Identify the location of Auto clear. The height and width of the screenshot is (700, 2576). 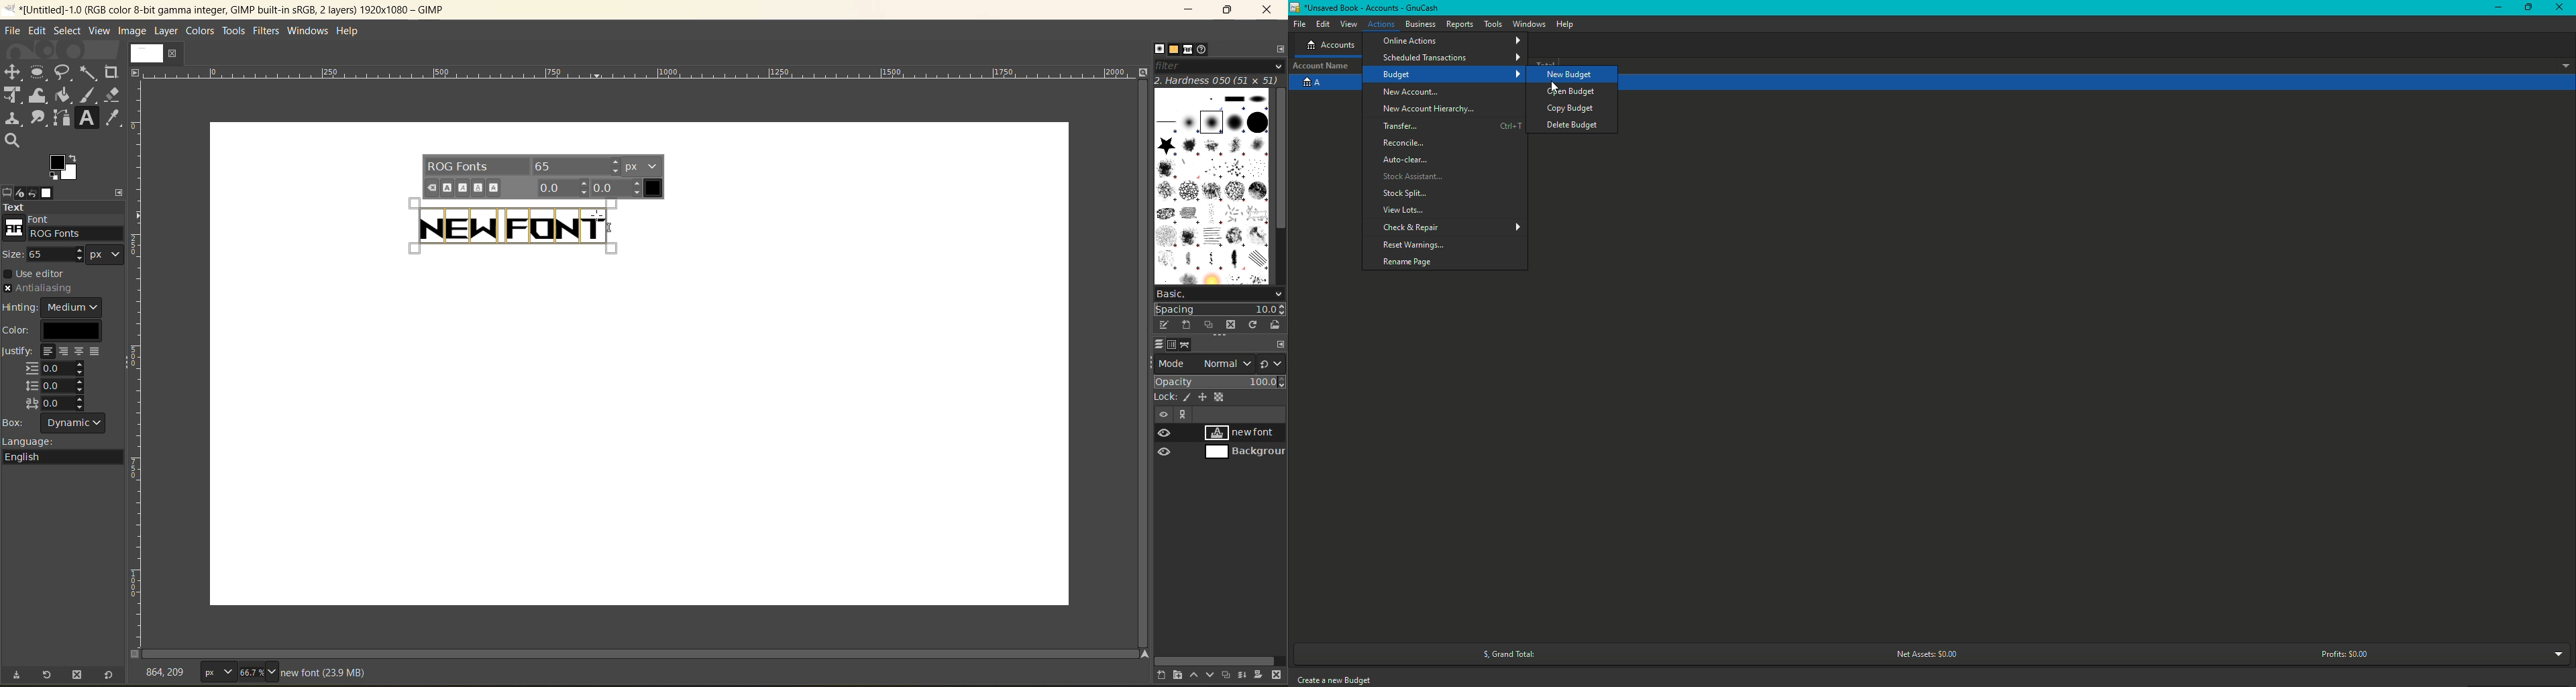
(1406, 160).